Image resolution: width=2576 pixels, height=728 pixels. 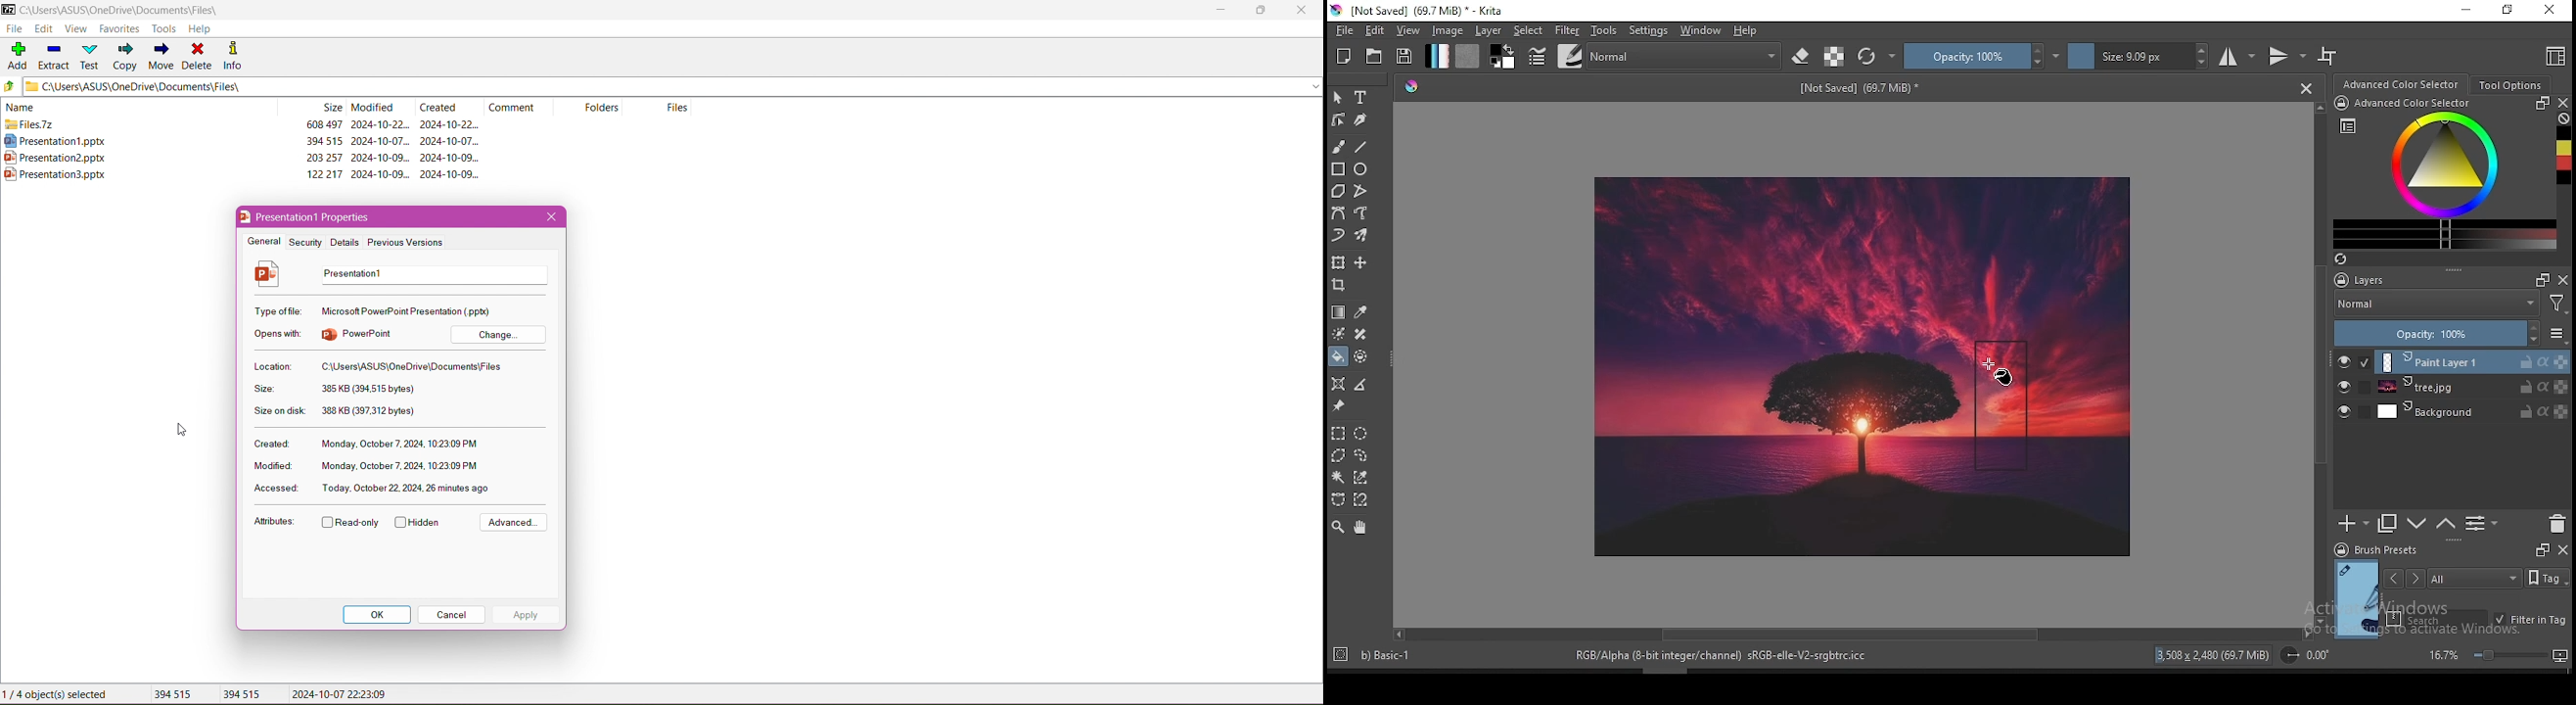 What do you see at coordinates (1360, 334) in the screenshot?
I see `smart patch tool` at bounding box center [1360, 334].